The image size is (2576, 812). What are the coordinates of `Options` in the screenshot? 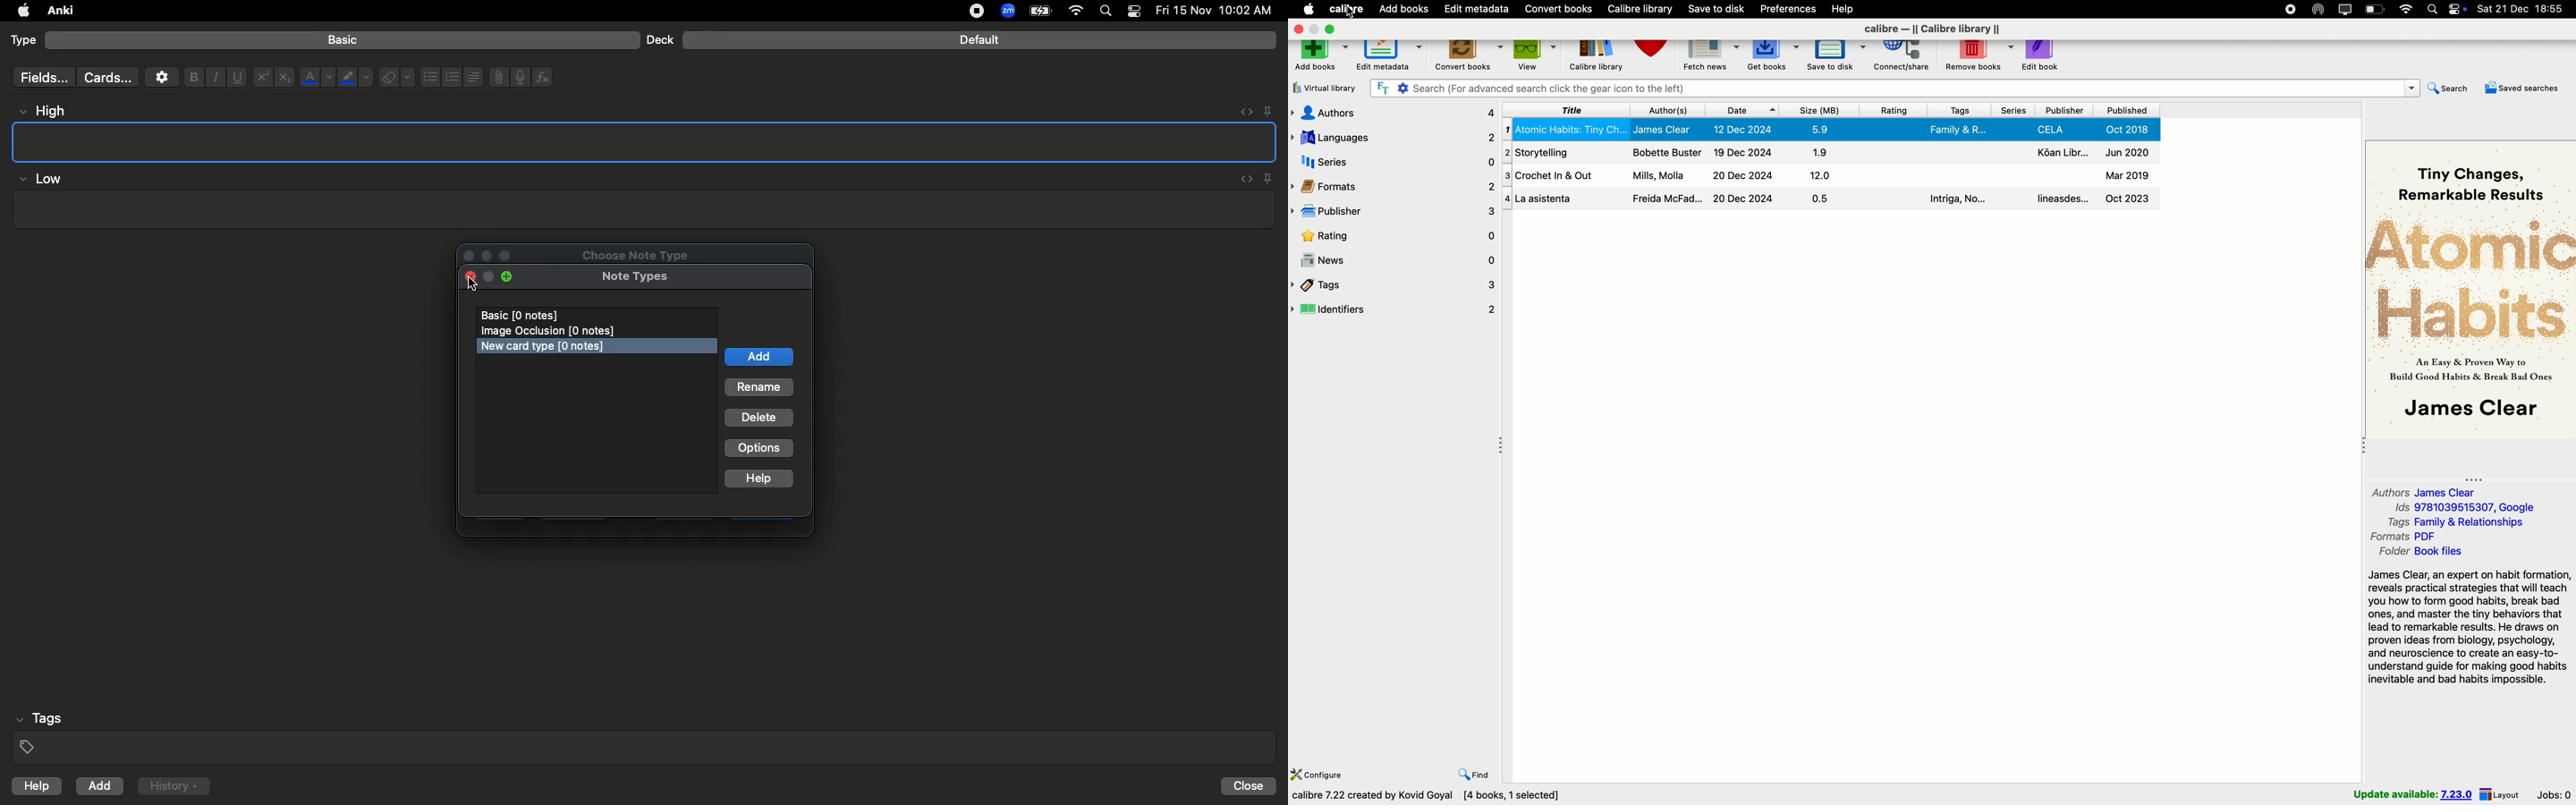 It's located at (758, 448).